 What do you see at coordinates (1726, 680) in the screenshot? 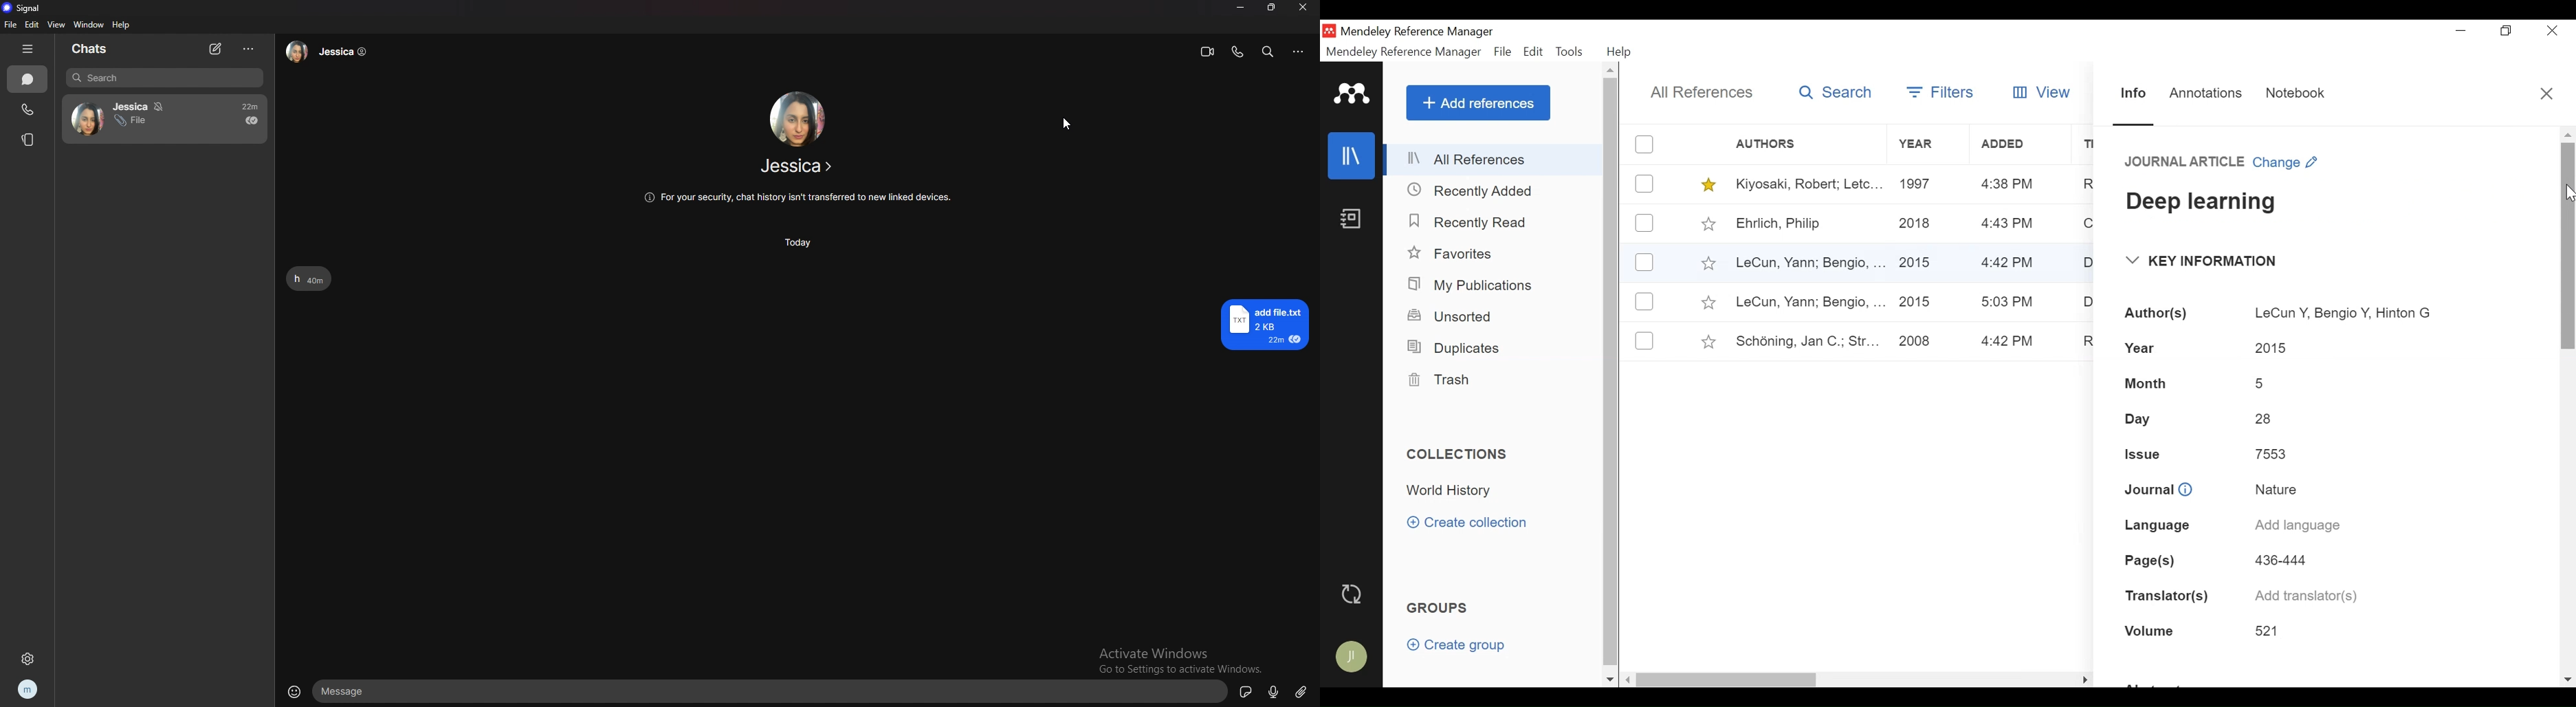
I see `Horizontal Scroll bar` at bounding box center [1726, 680].